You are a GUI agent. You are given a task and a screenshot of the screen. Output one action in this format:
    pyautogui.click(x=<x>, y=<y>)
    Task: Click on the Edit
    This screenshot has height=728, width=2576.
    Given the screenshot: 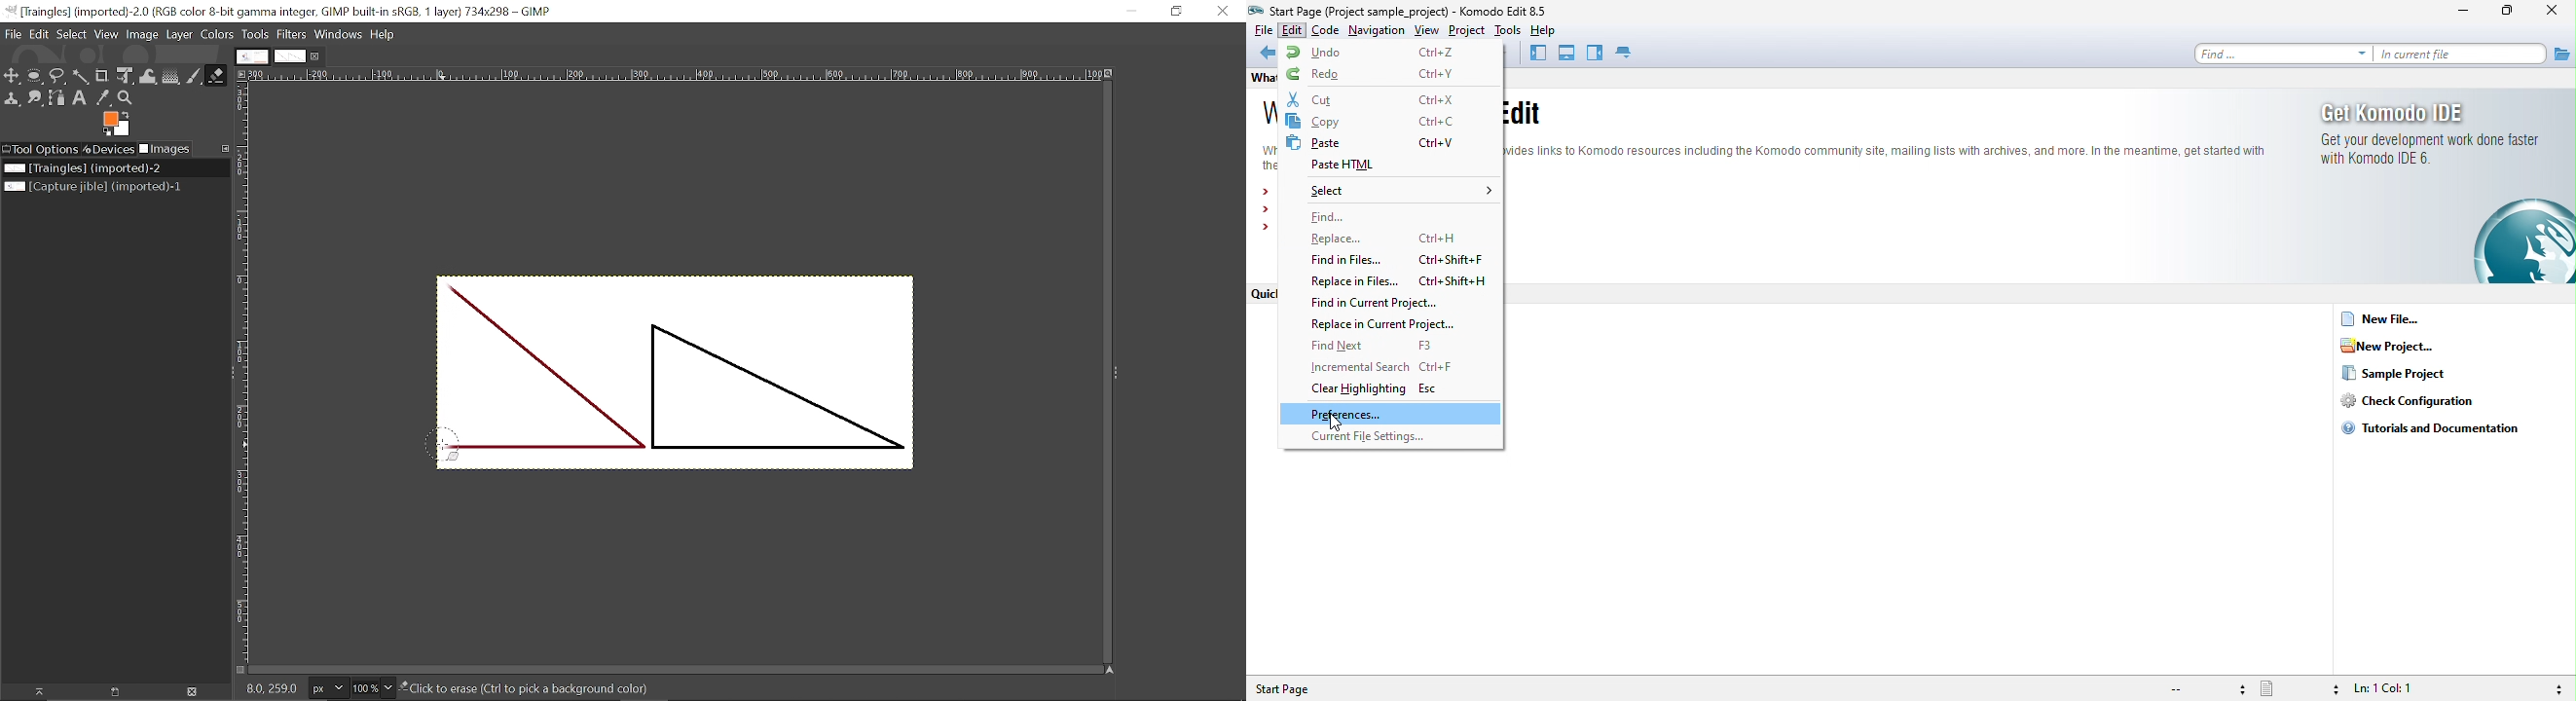 What is the action you would take?
    pyautogui.click(x=38, y=33)
    